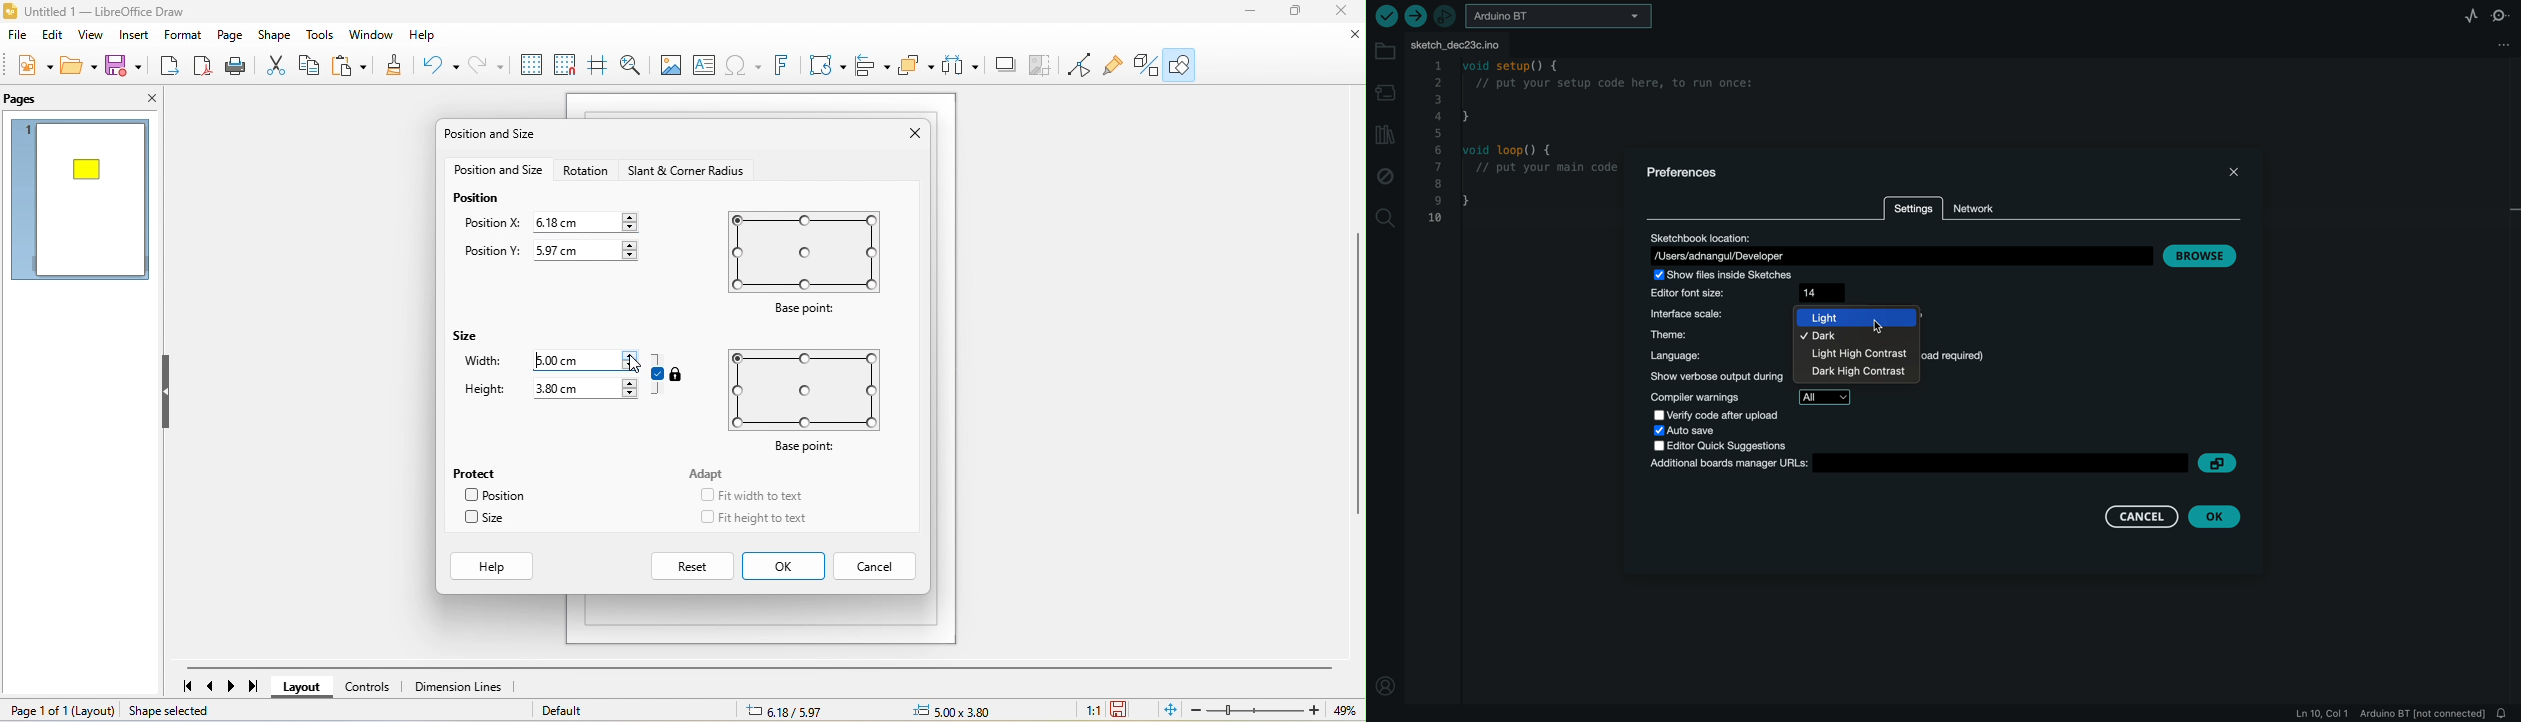 The image size is (2548, 728). Describe the element at coordinates (746, 66) in the screenshot. I see `special character` at that location.